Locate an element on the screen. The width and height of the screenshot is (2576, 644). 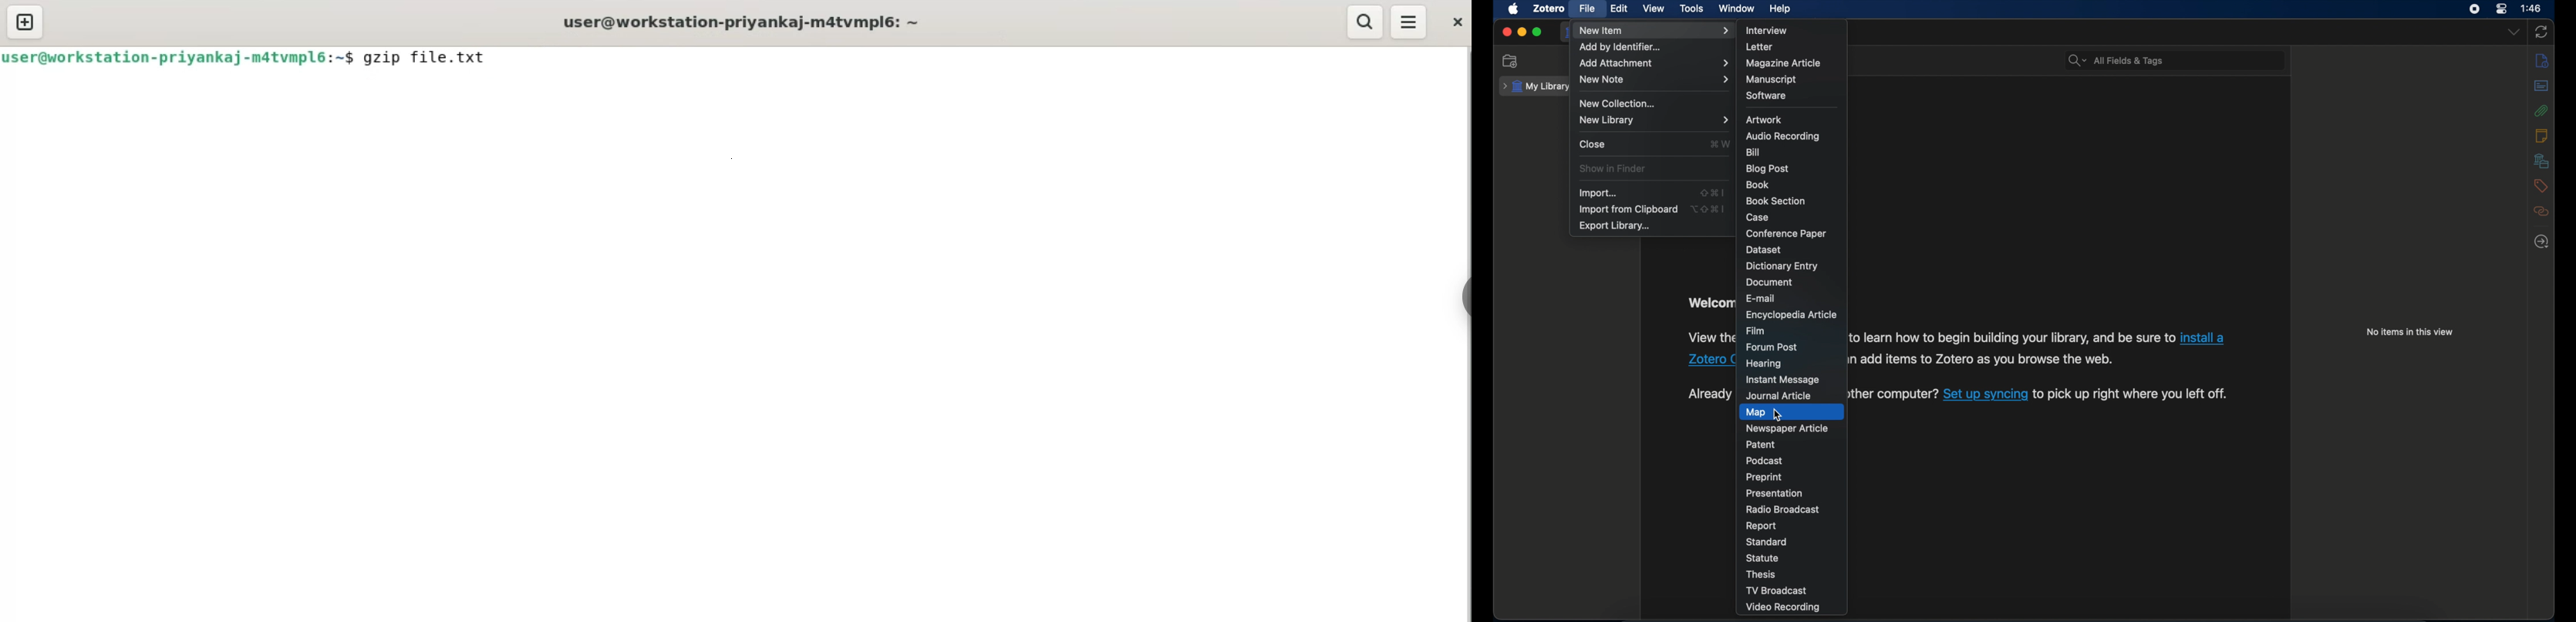
attachments is located at coordinates (2542, 111).